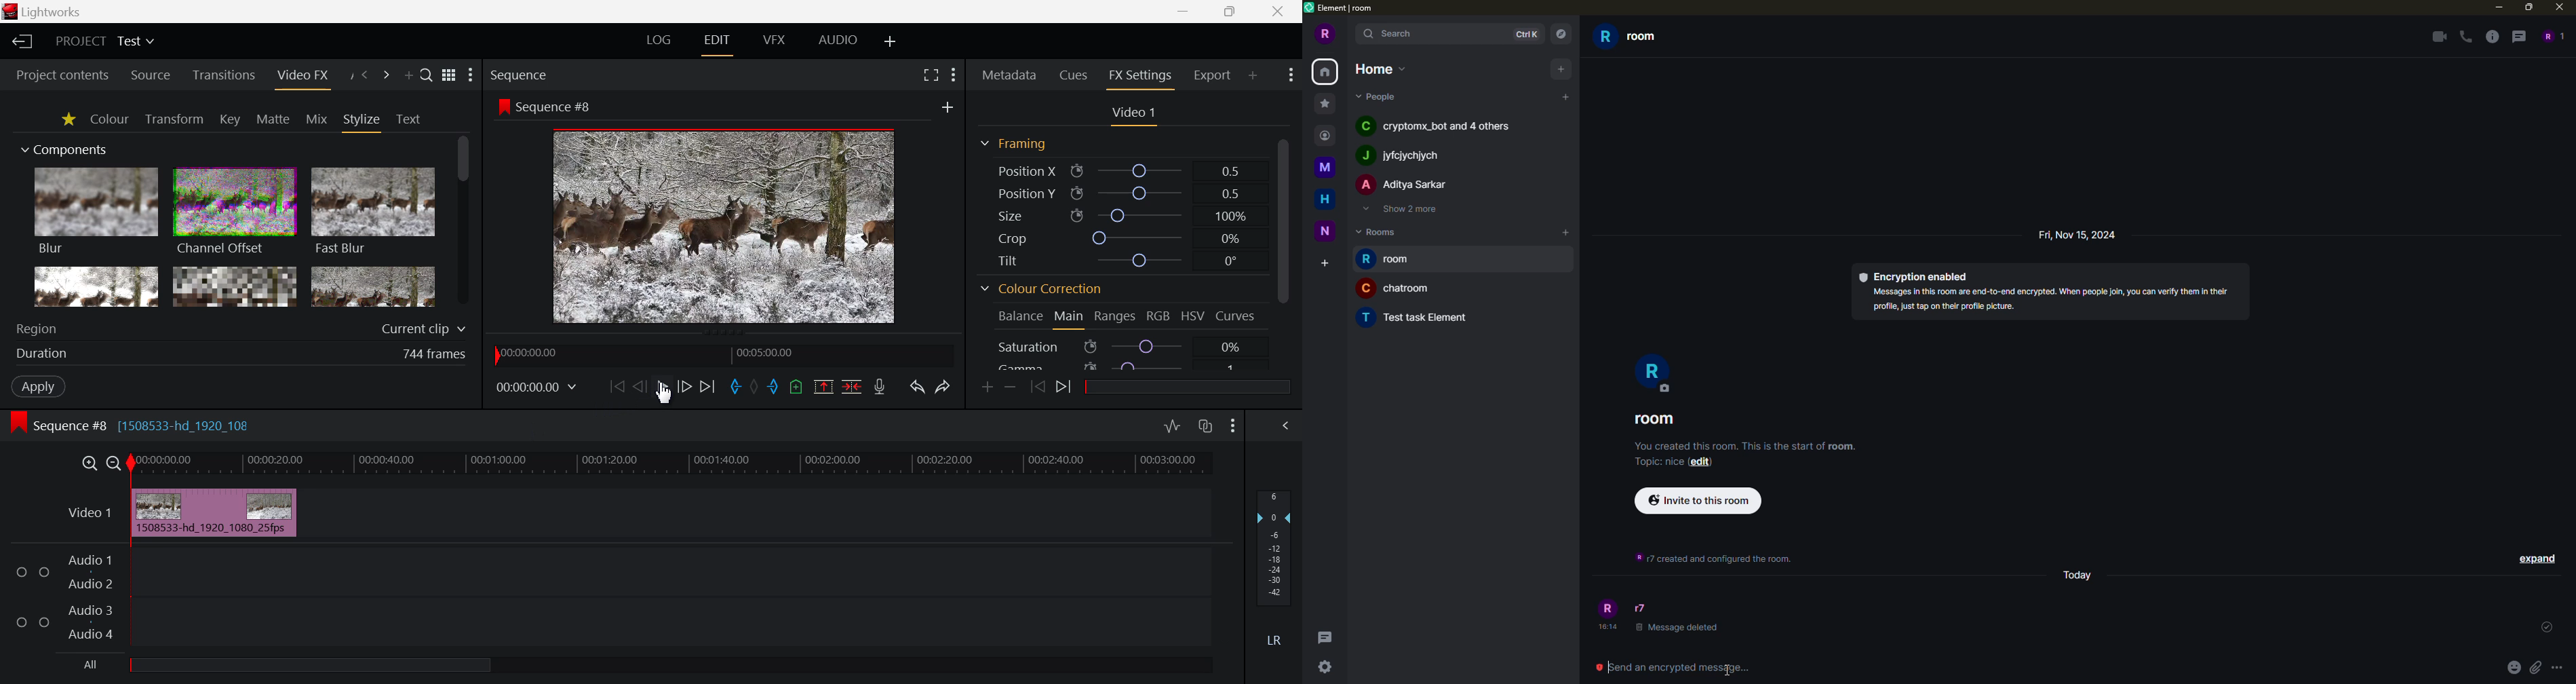 The width and height of the screenshot is (2576, 700). I want to click on Project Timeline Navigator, so click(721, 354).